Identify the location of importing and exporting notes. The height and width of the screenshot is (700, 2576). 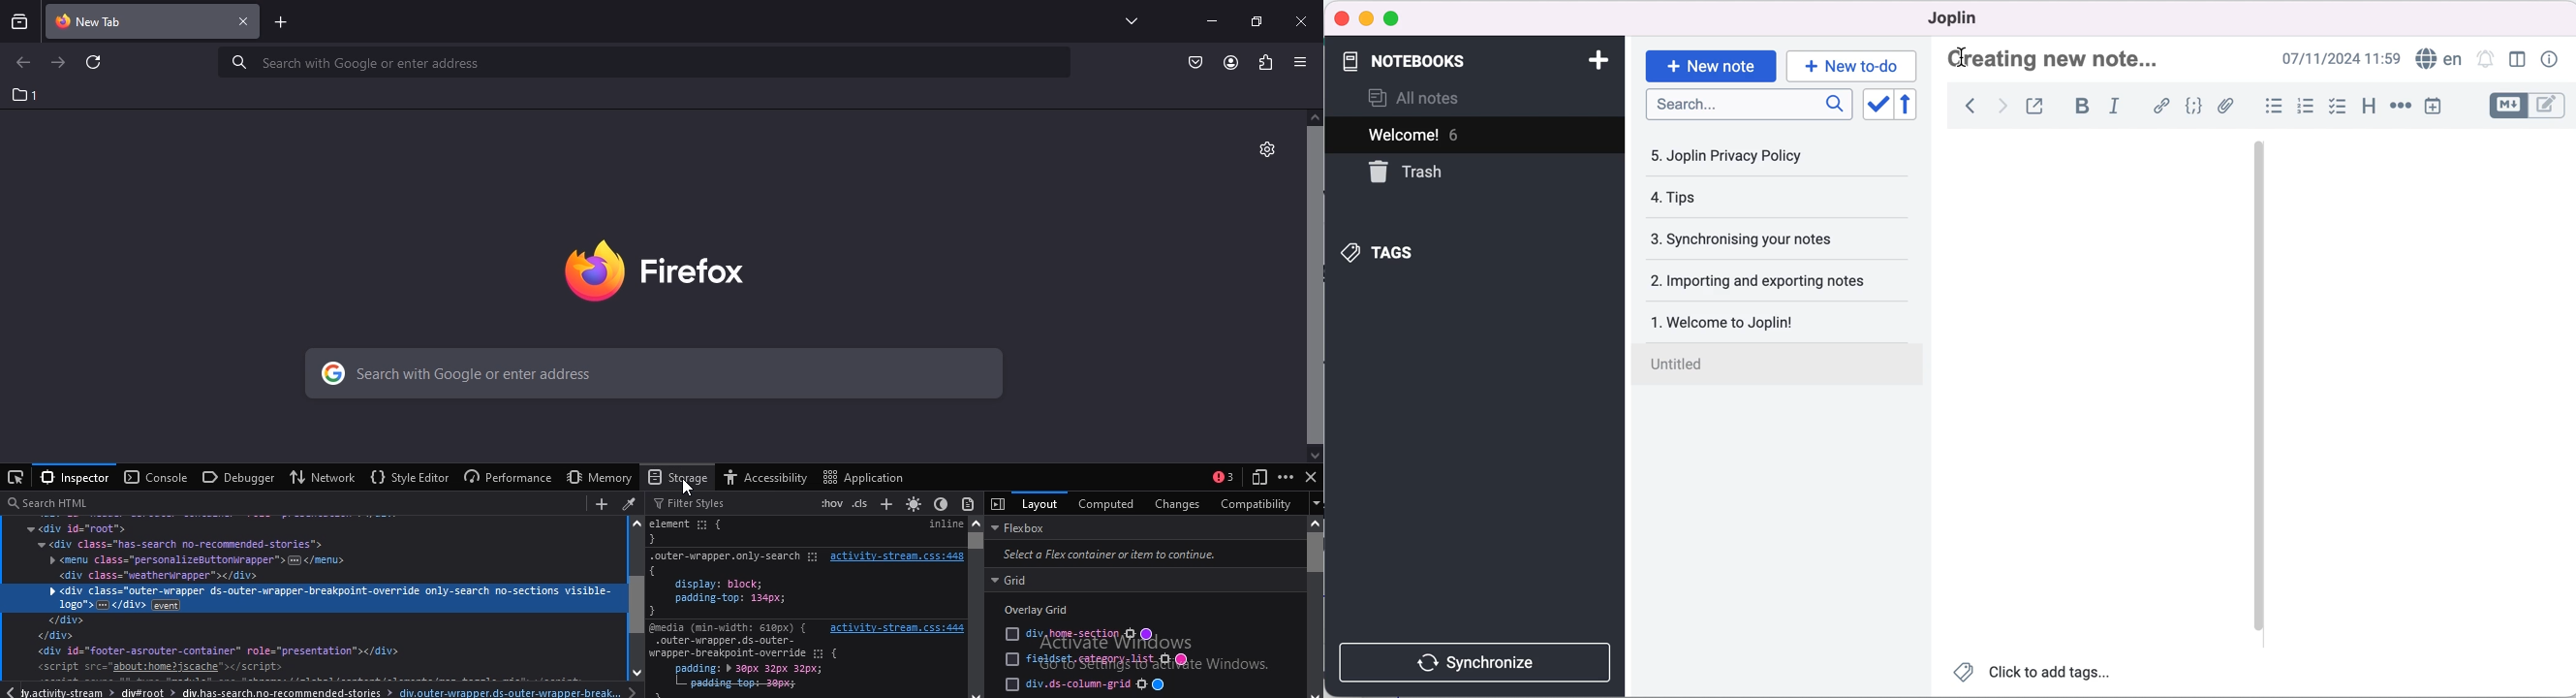
(1773, 280).